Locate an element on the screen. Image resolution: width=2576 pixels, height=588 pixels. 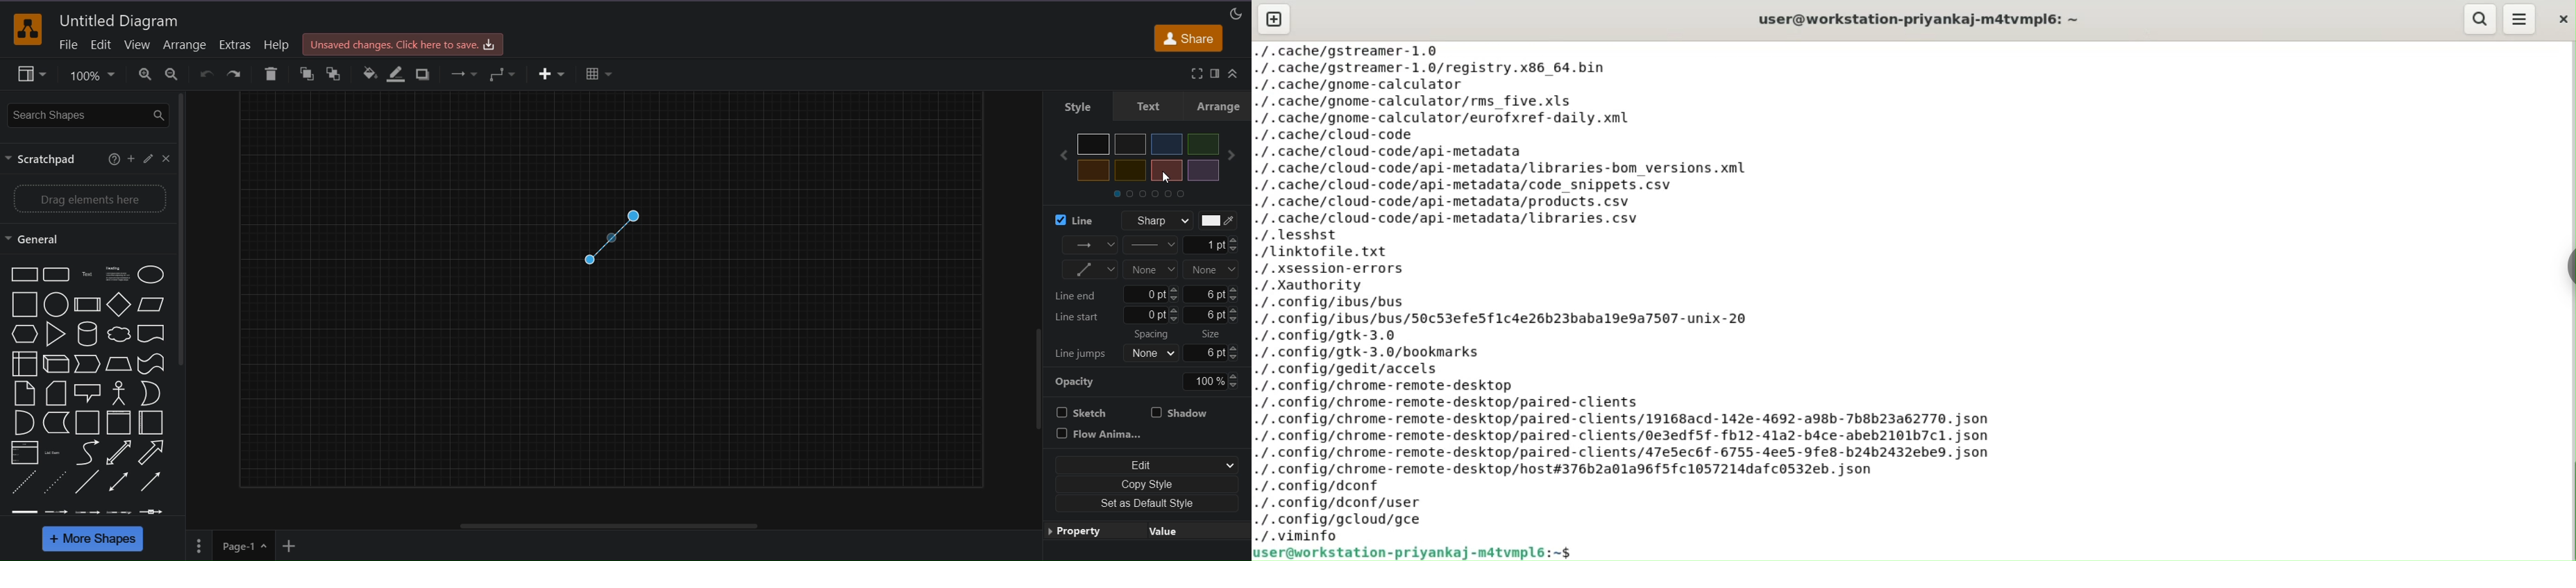
help is located at coordinates (110, 160).